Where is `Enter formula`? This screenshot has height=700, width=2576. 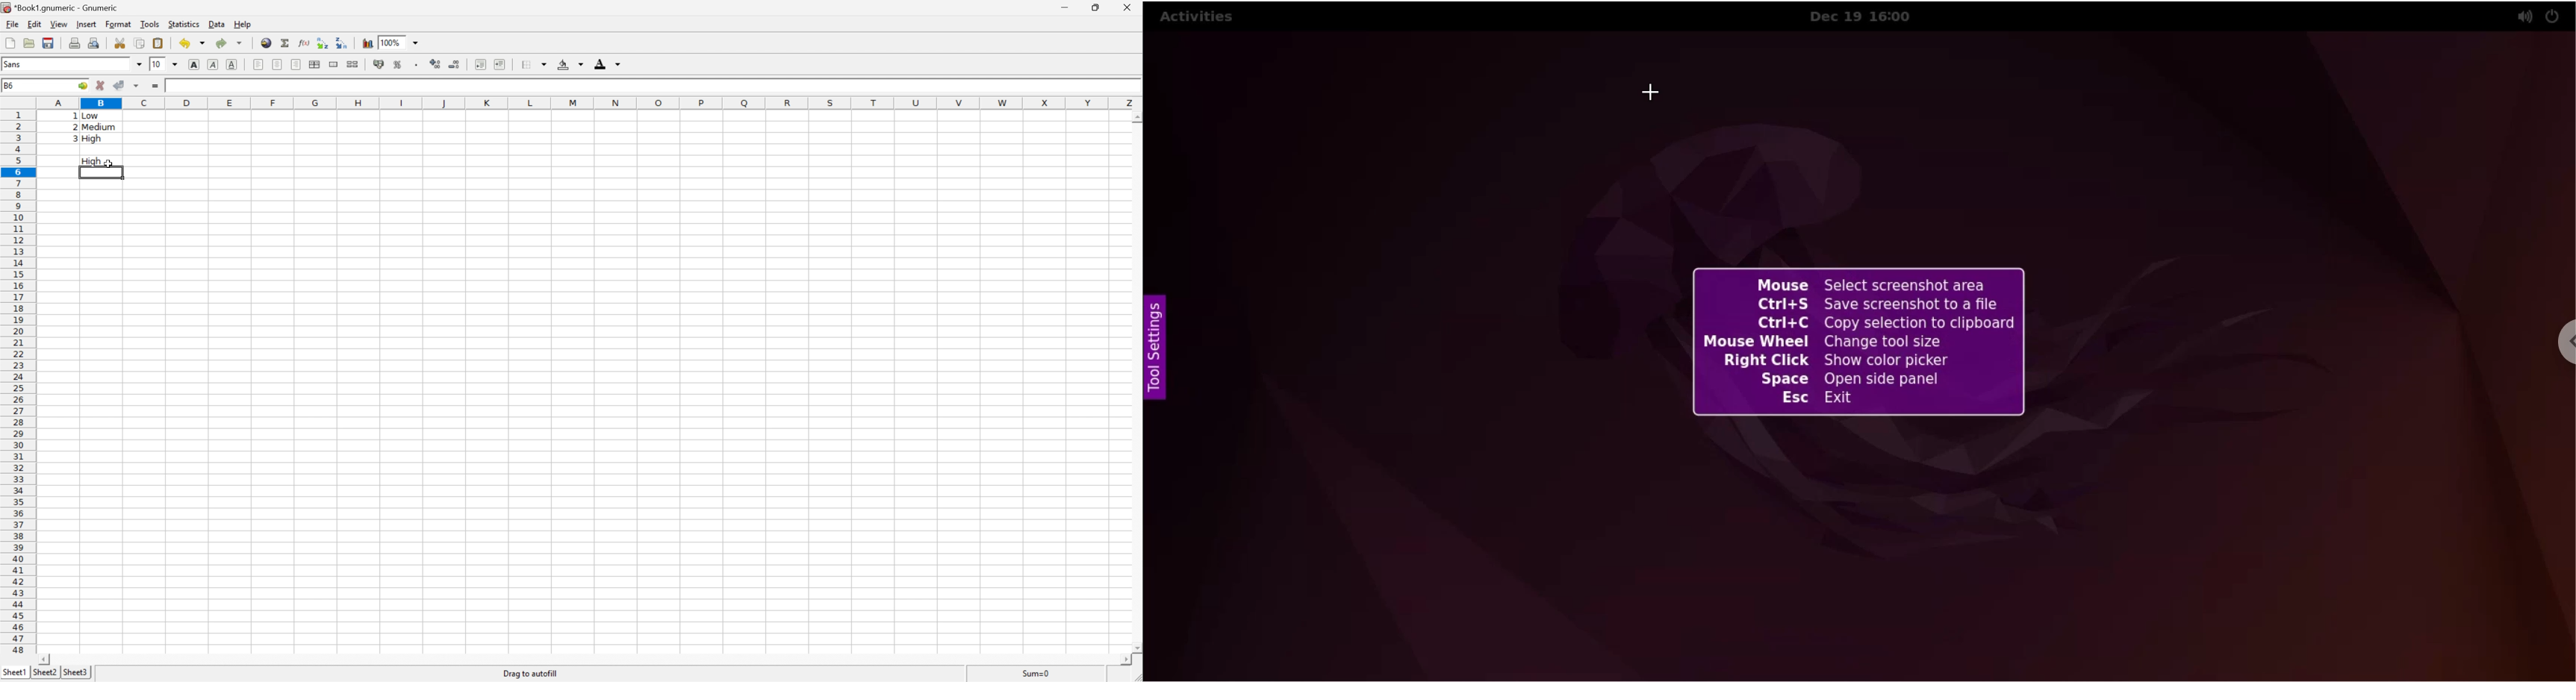
Enter formula is located at coordinates (155, 86).